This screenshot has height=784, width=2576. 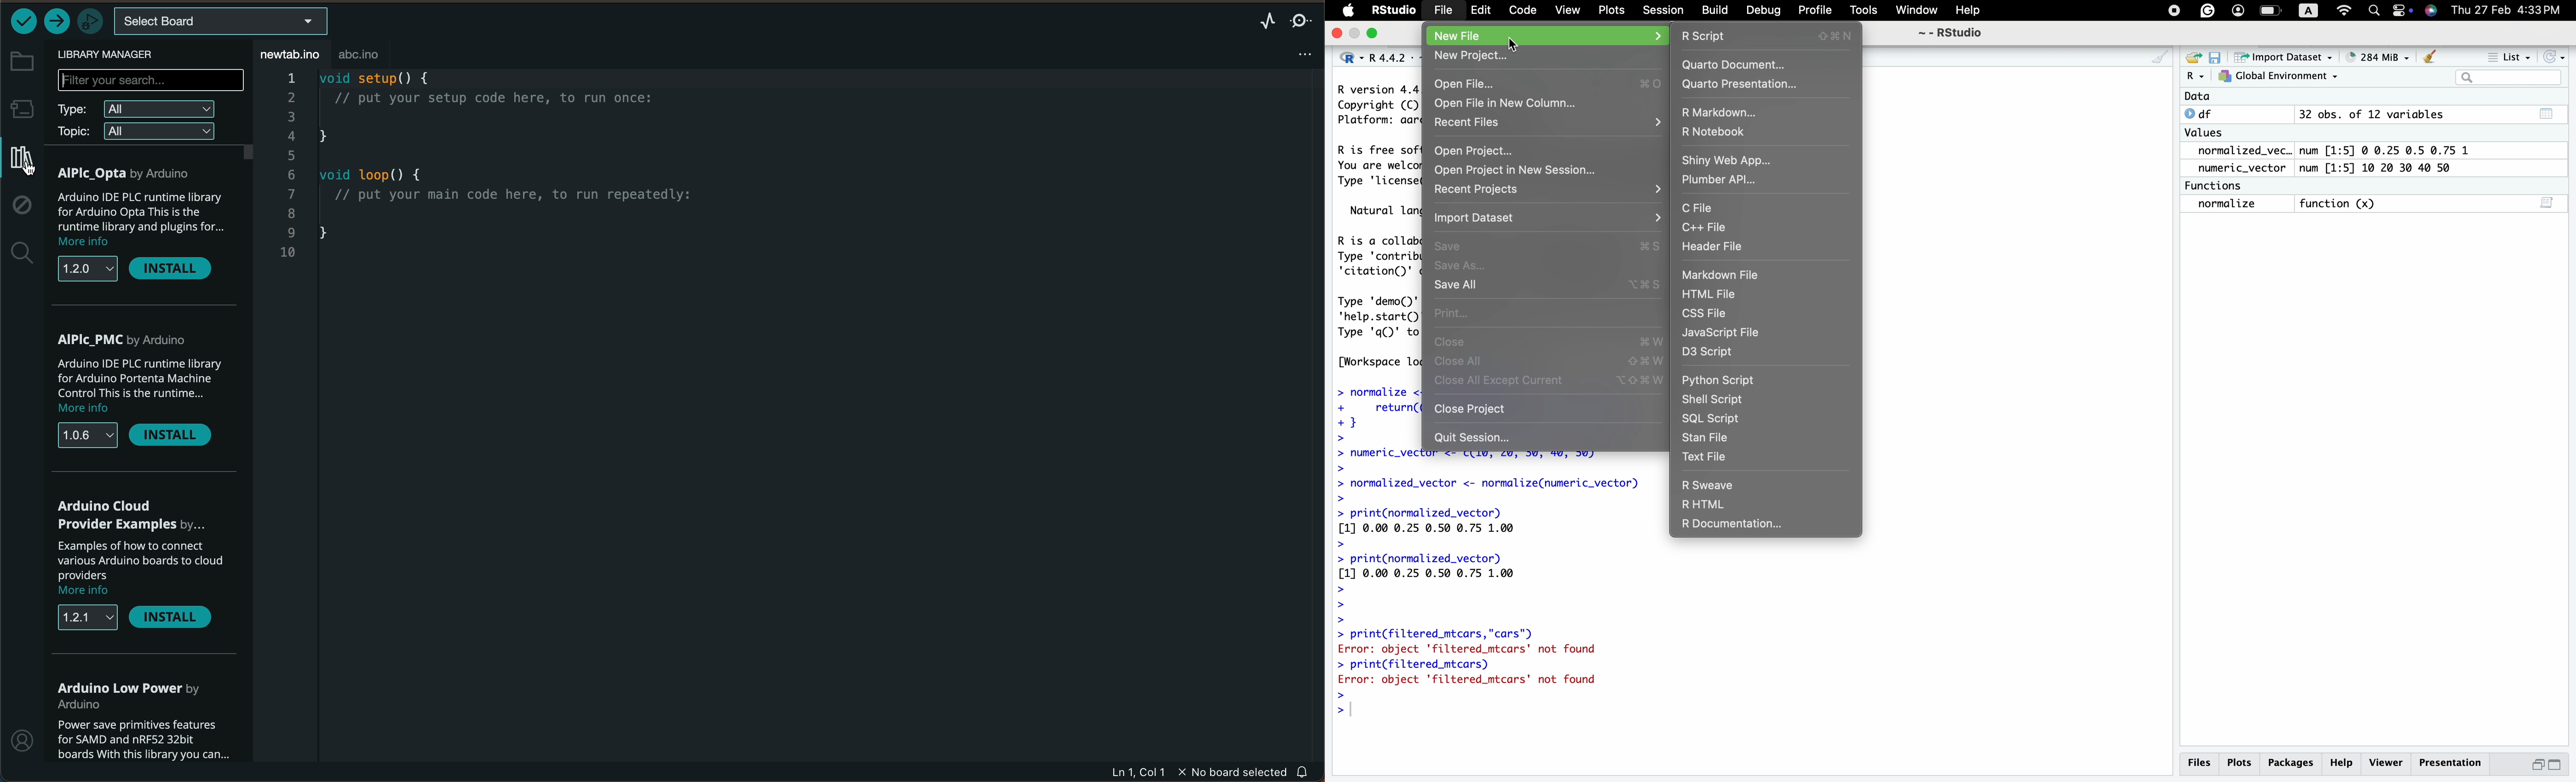 What do you see at coordinates (1392, 10) in the screenshot?
I see `RStudio` at bounding box center [1392, 10].